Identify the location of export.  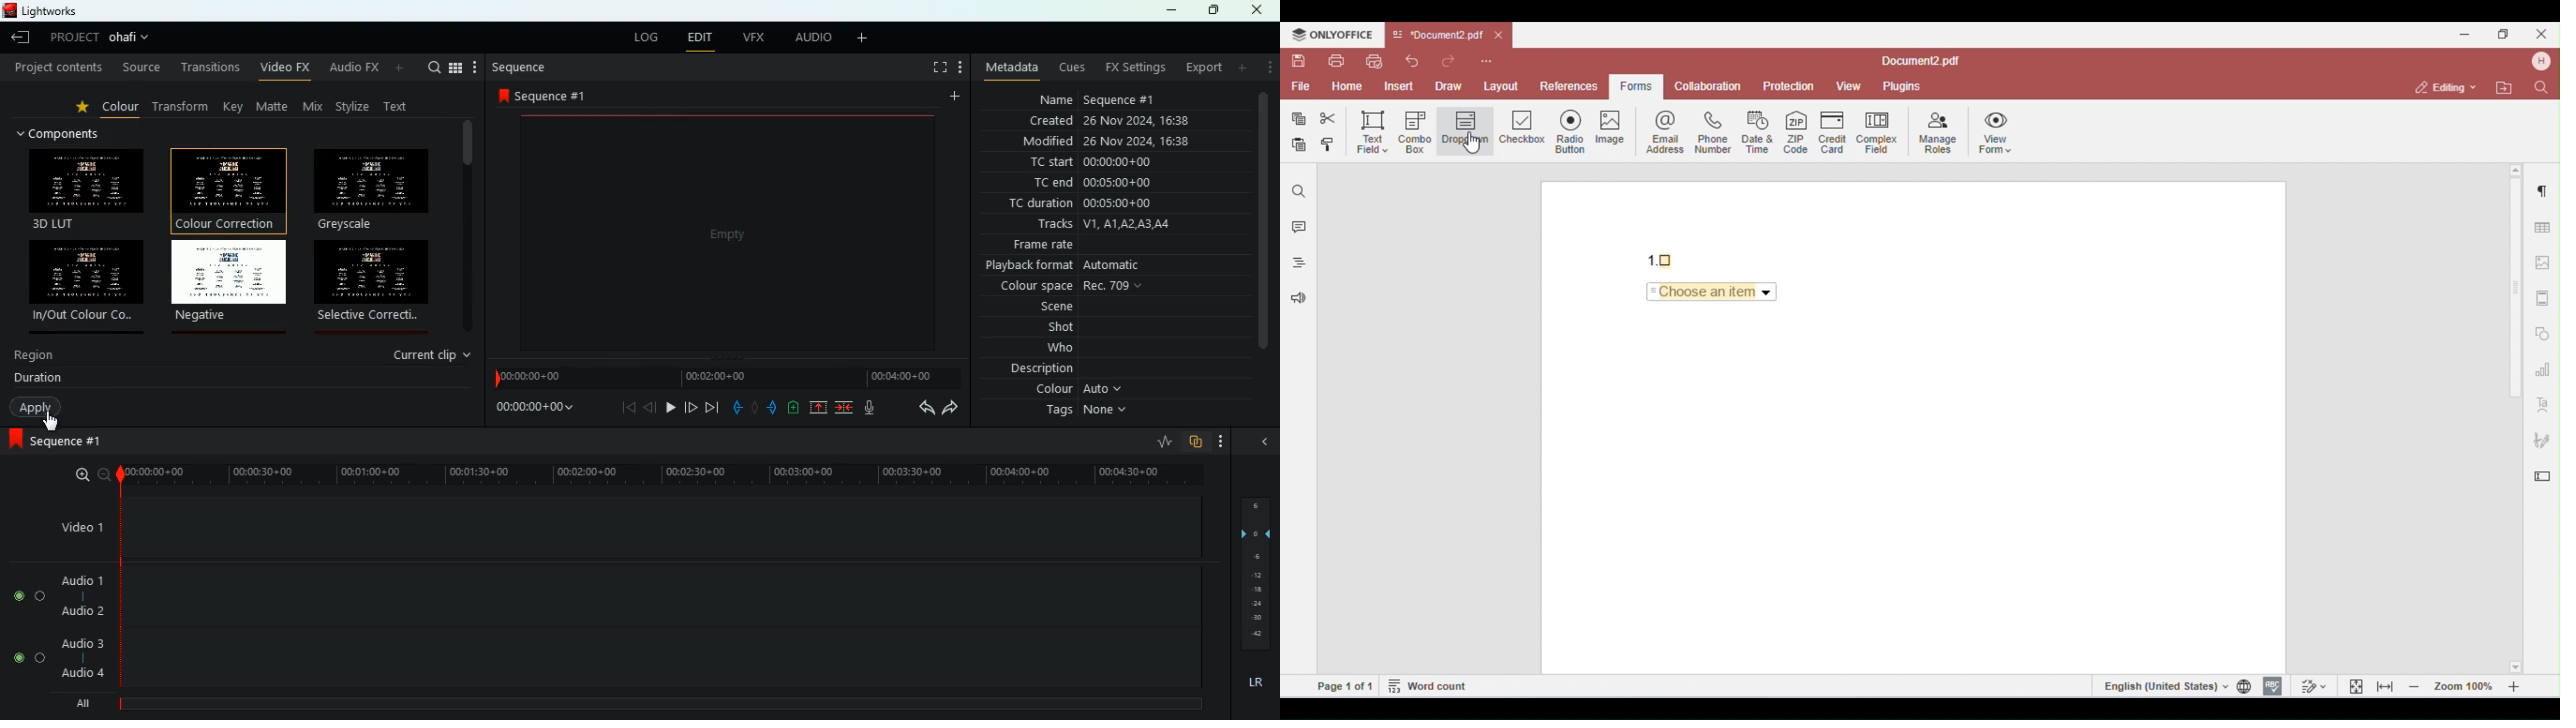
(1203, 67).